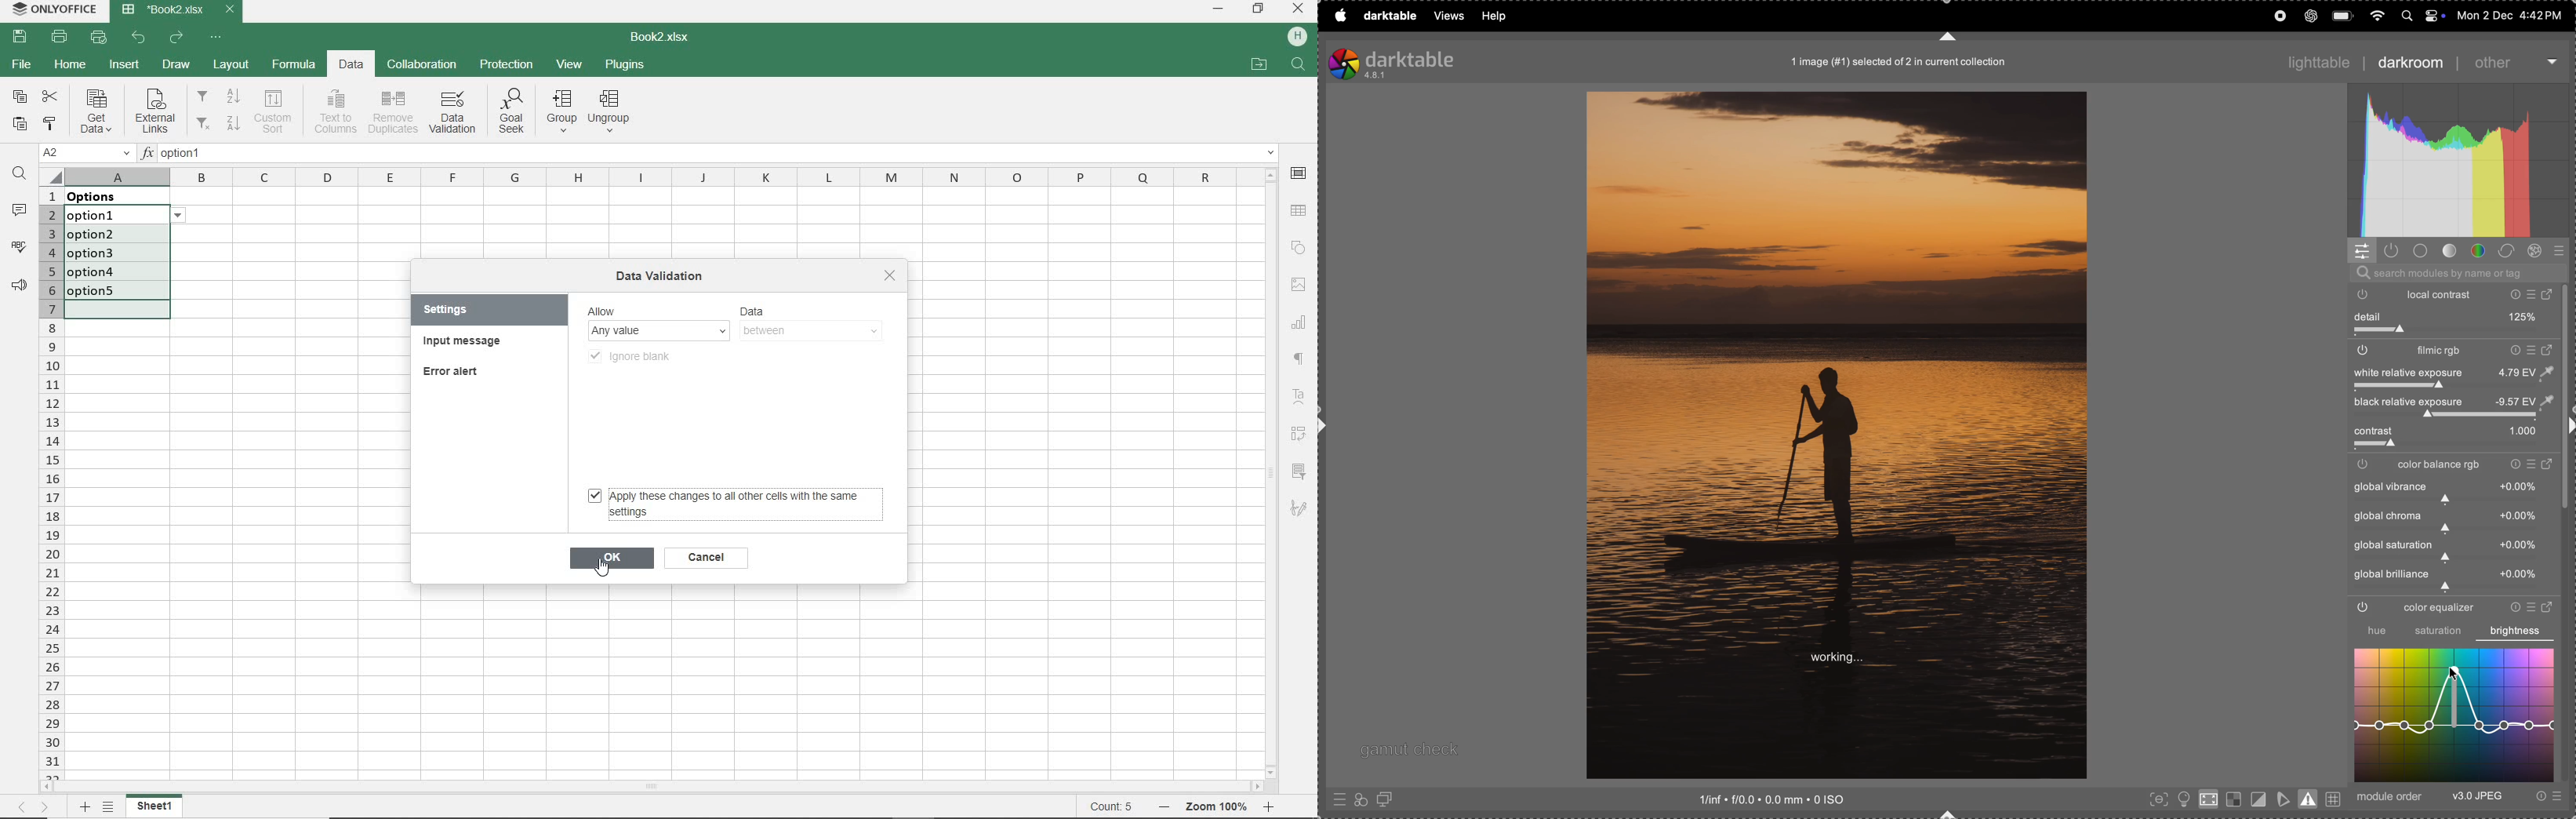 The image size is (2576, 840). What do you see at coordinates (2370, 631) in the screenshot?
I see `hue` at bounding box center [2370, 631].